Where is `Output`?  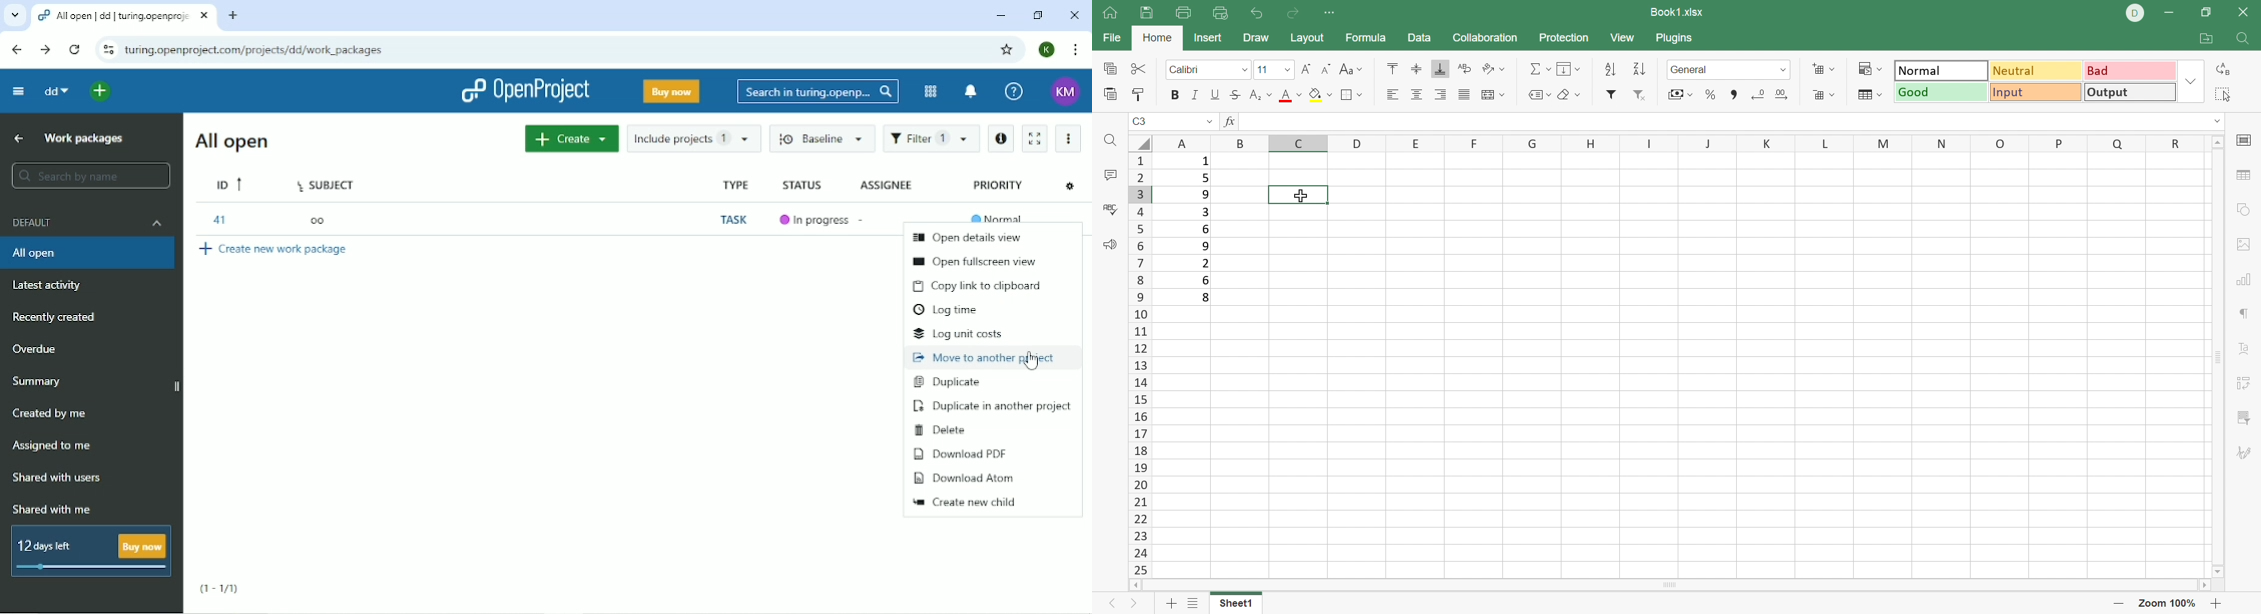
Output is located at coordinates (2129, 91).